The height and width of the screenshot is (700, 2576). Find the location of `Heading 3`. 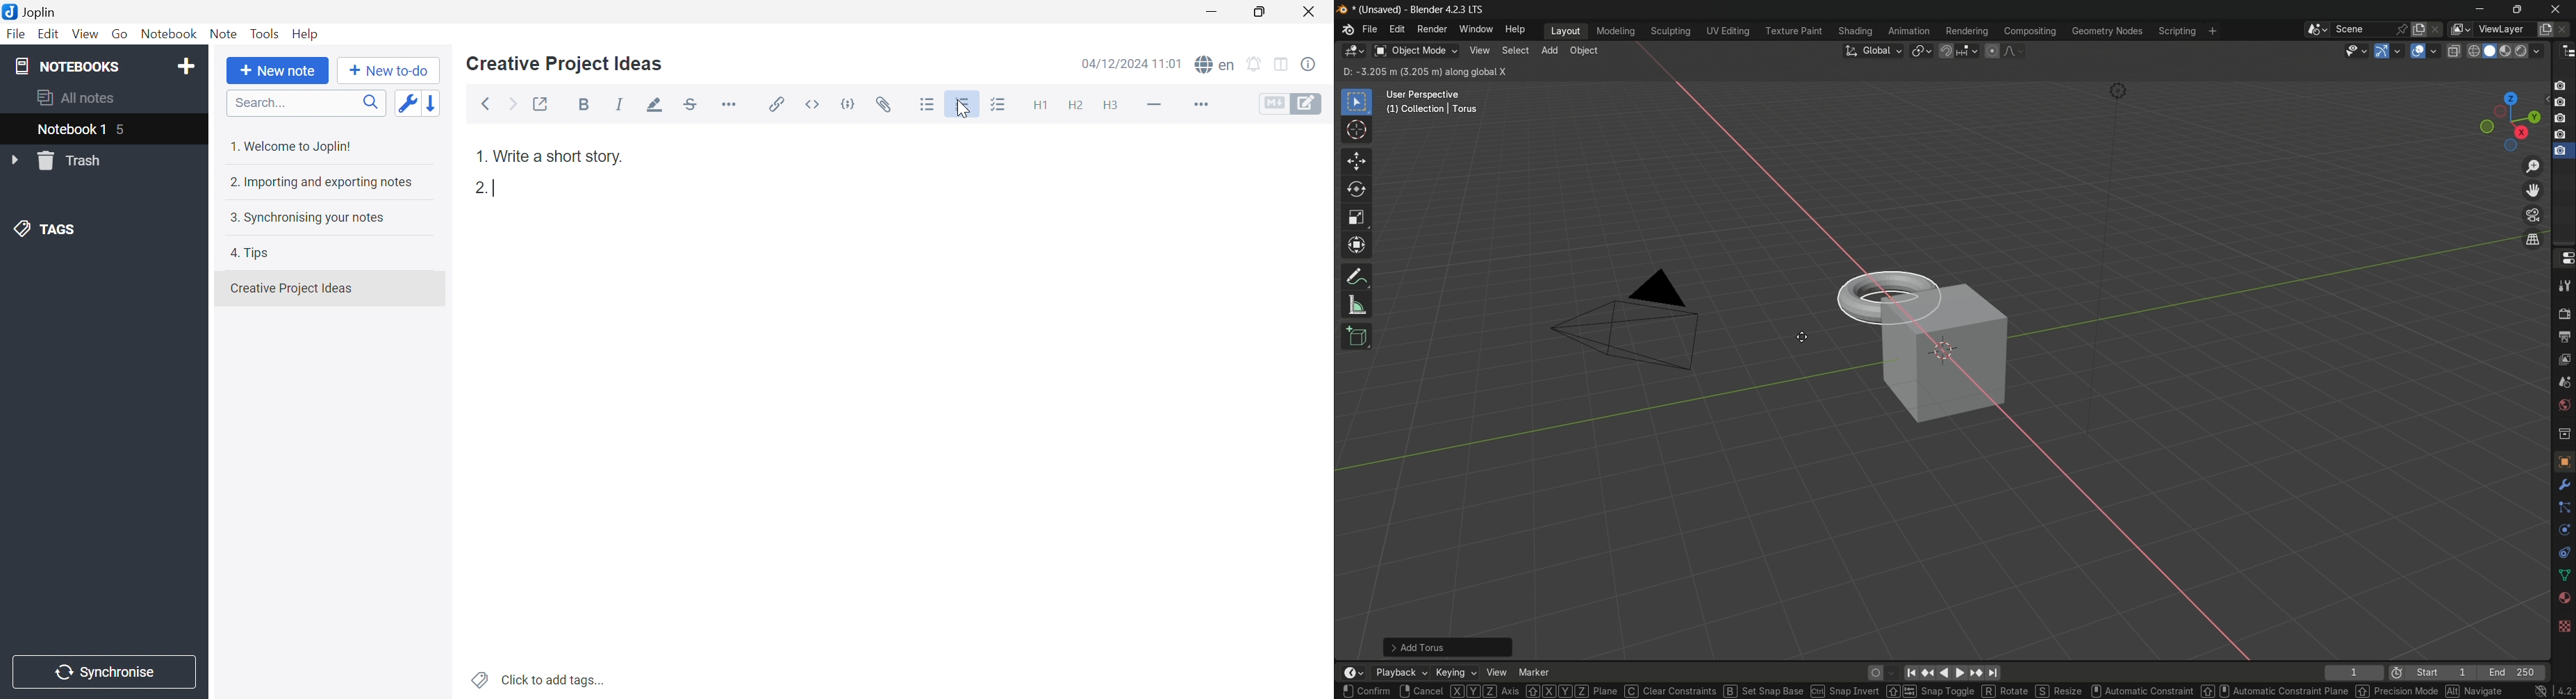

Heading 3 is located at coordinates (1111, 108).